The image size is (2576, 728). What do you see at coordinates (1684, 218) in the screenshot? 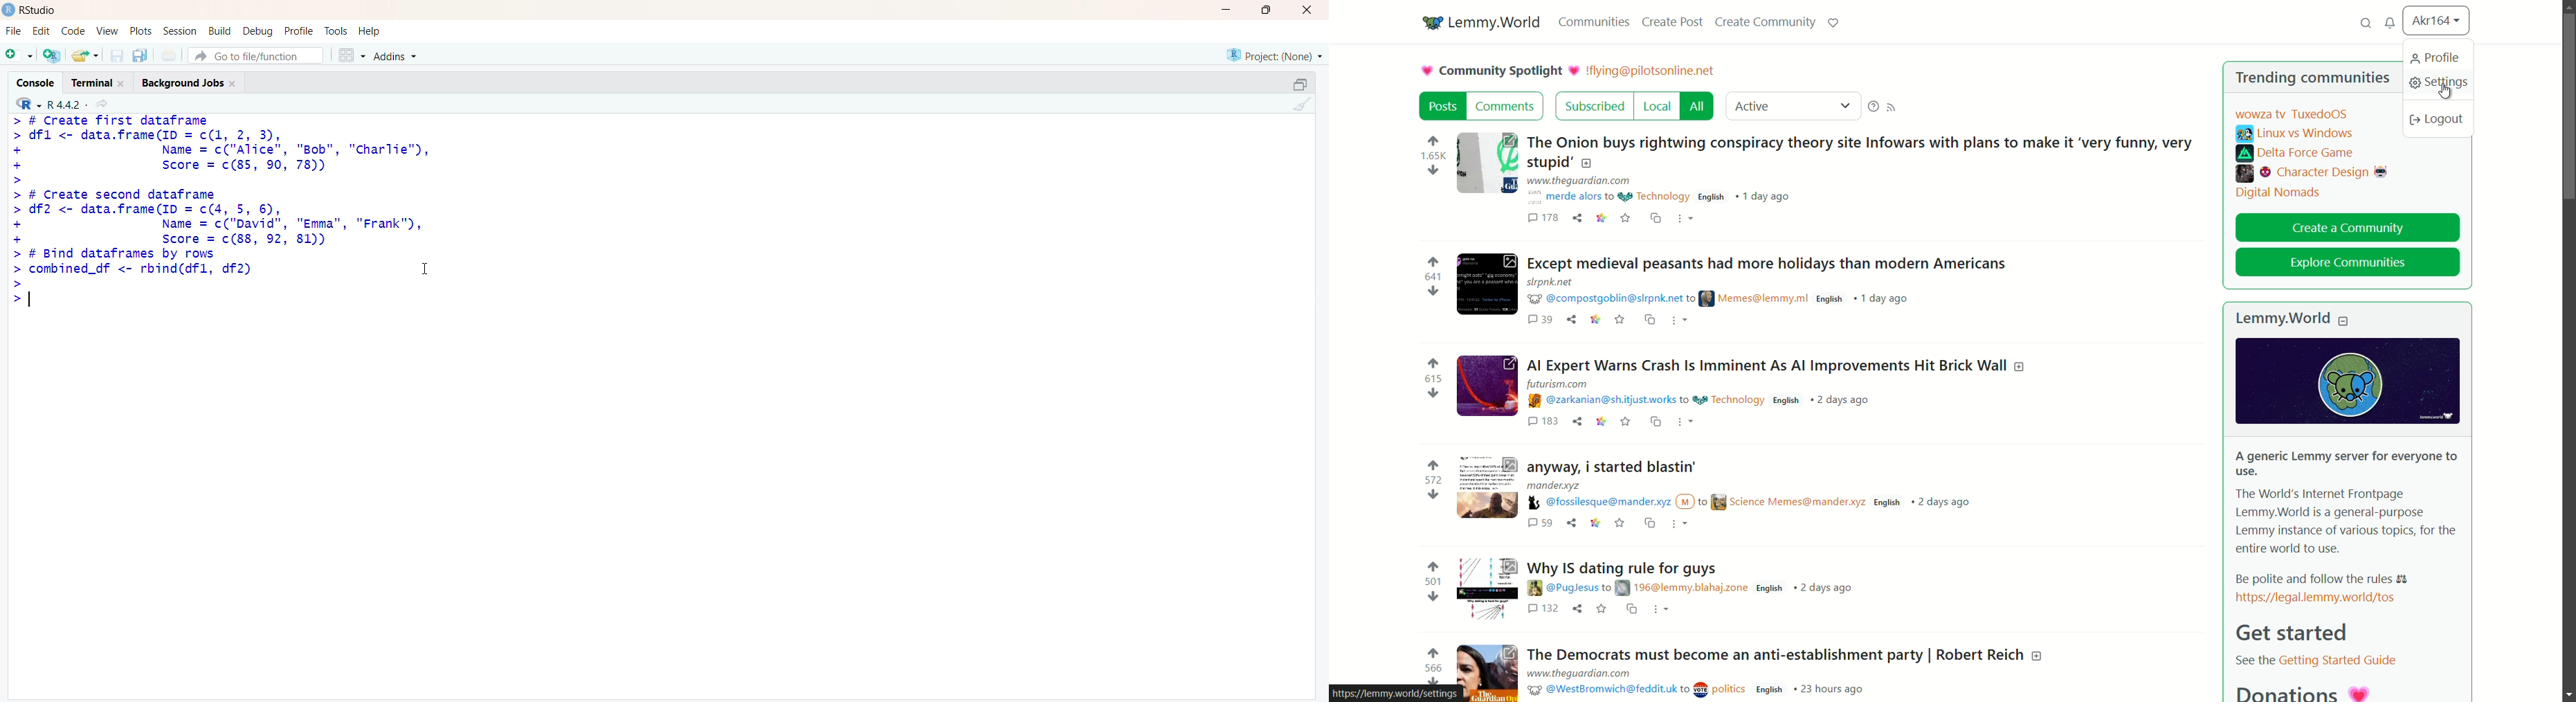
I see `more` at bounding box center [1684, 218].